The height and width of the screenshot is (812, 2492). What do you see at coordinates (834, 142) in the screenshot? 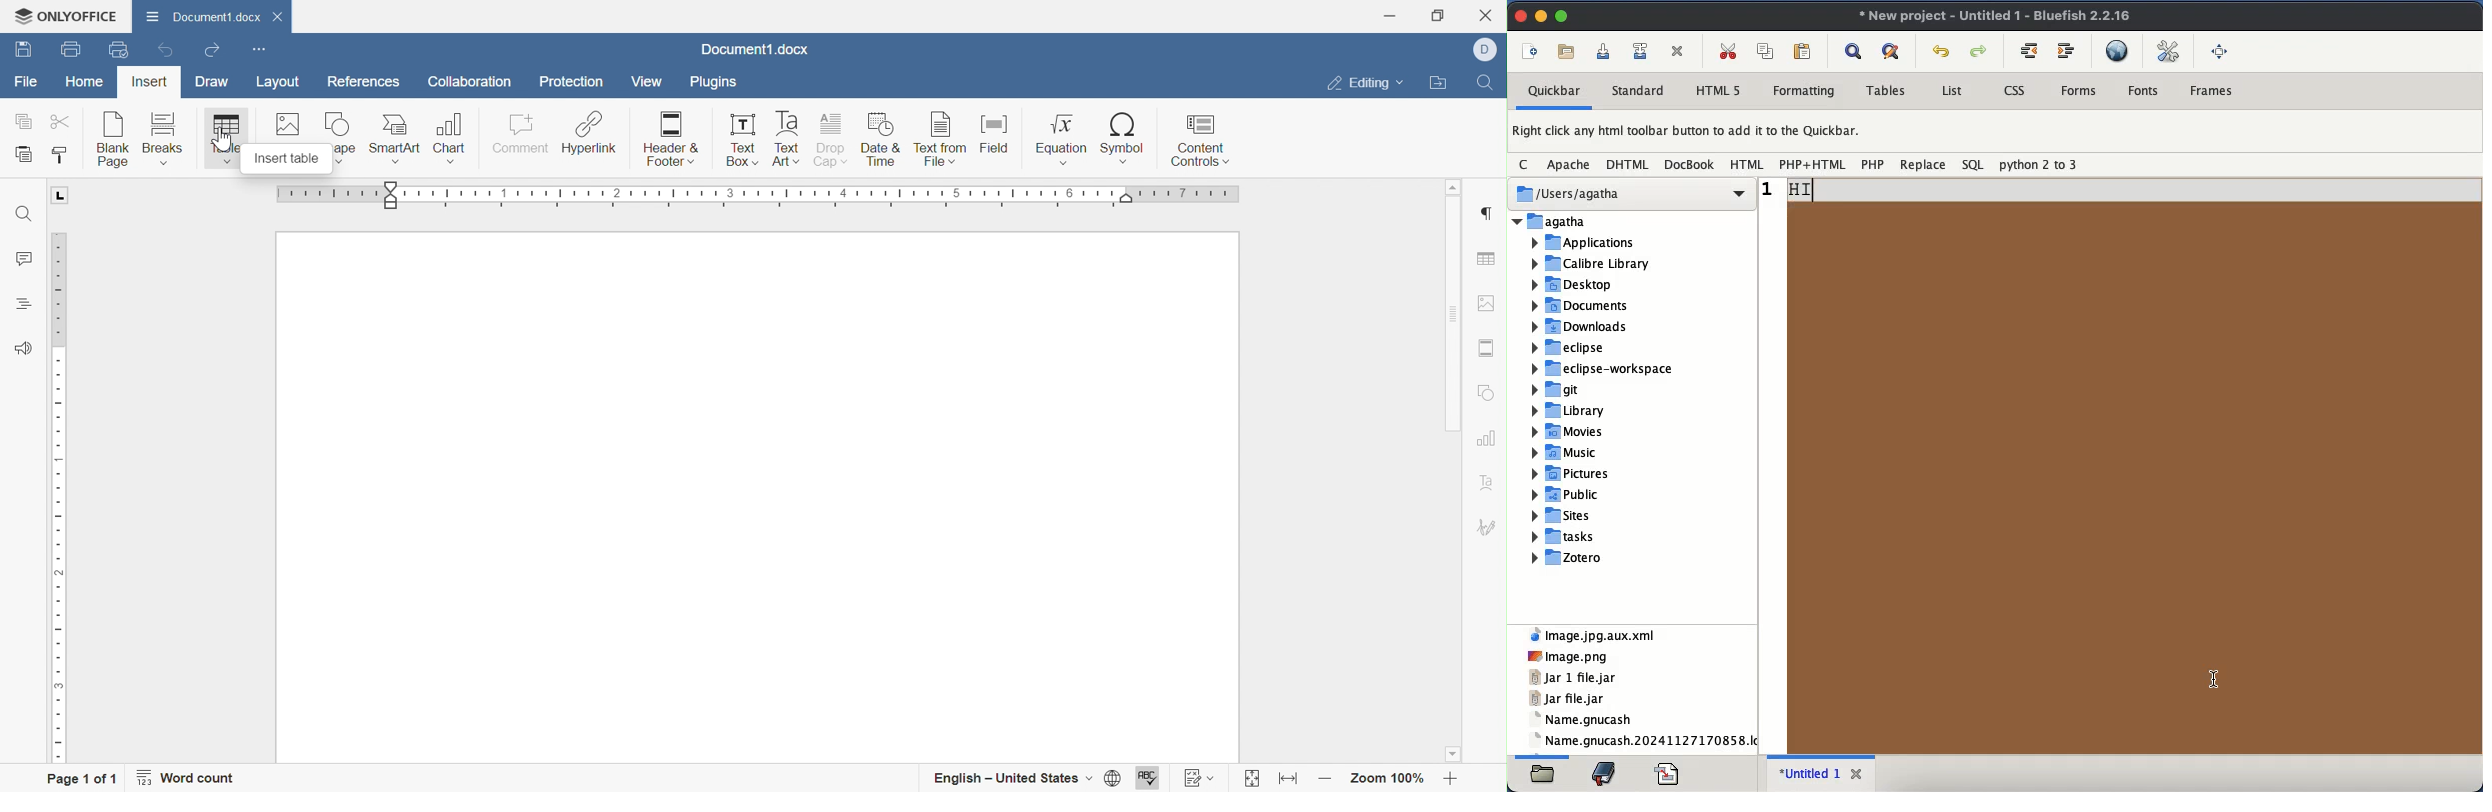
I see `Drop cap` at bounding box center [834, 142].